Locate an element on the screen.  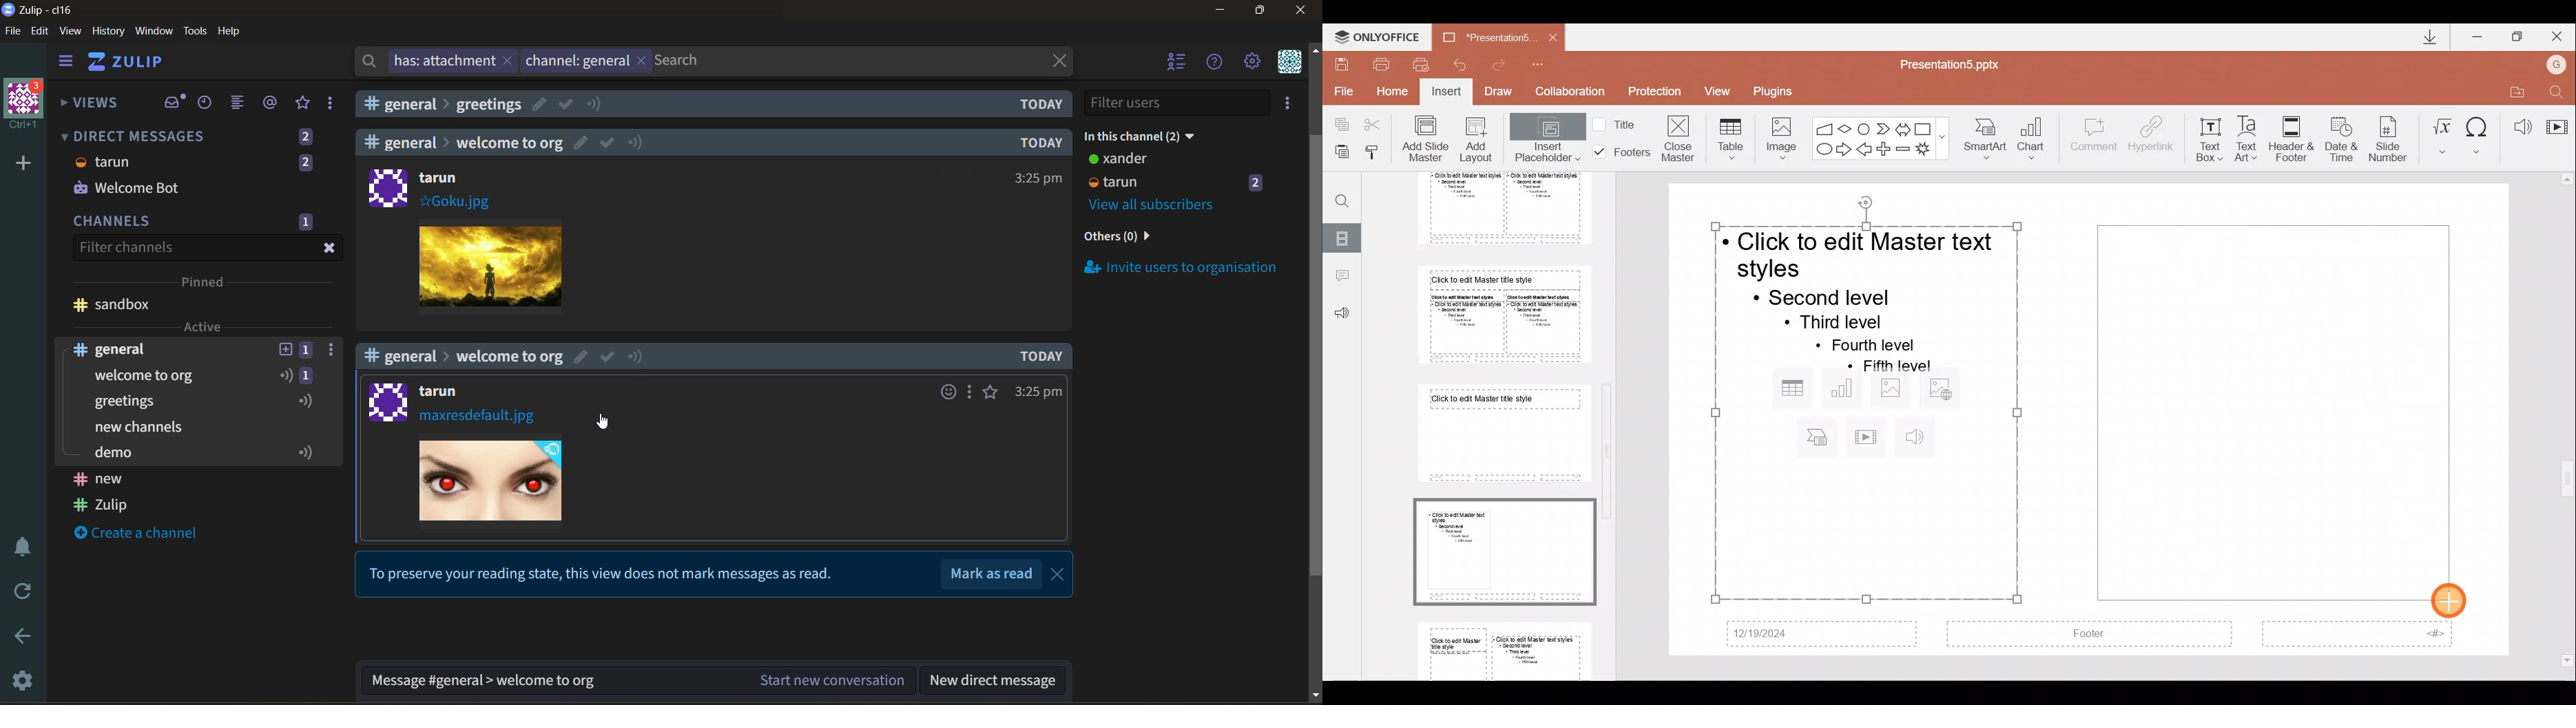
Chevron is located at coordinates (1881, 127).